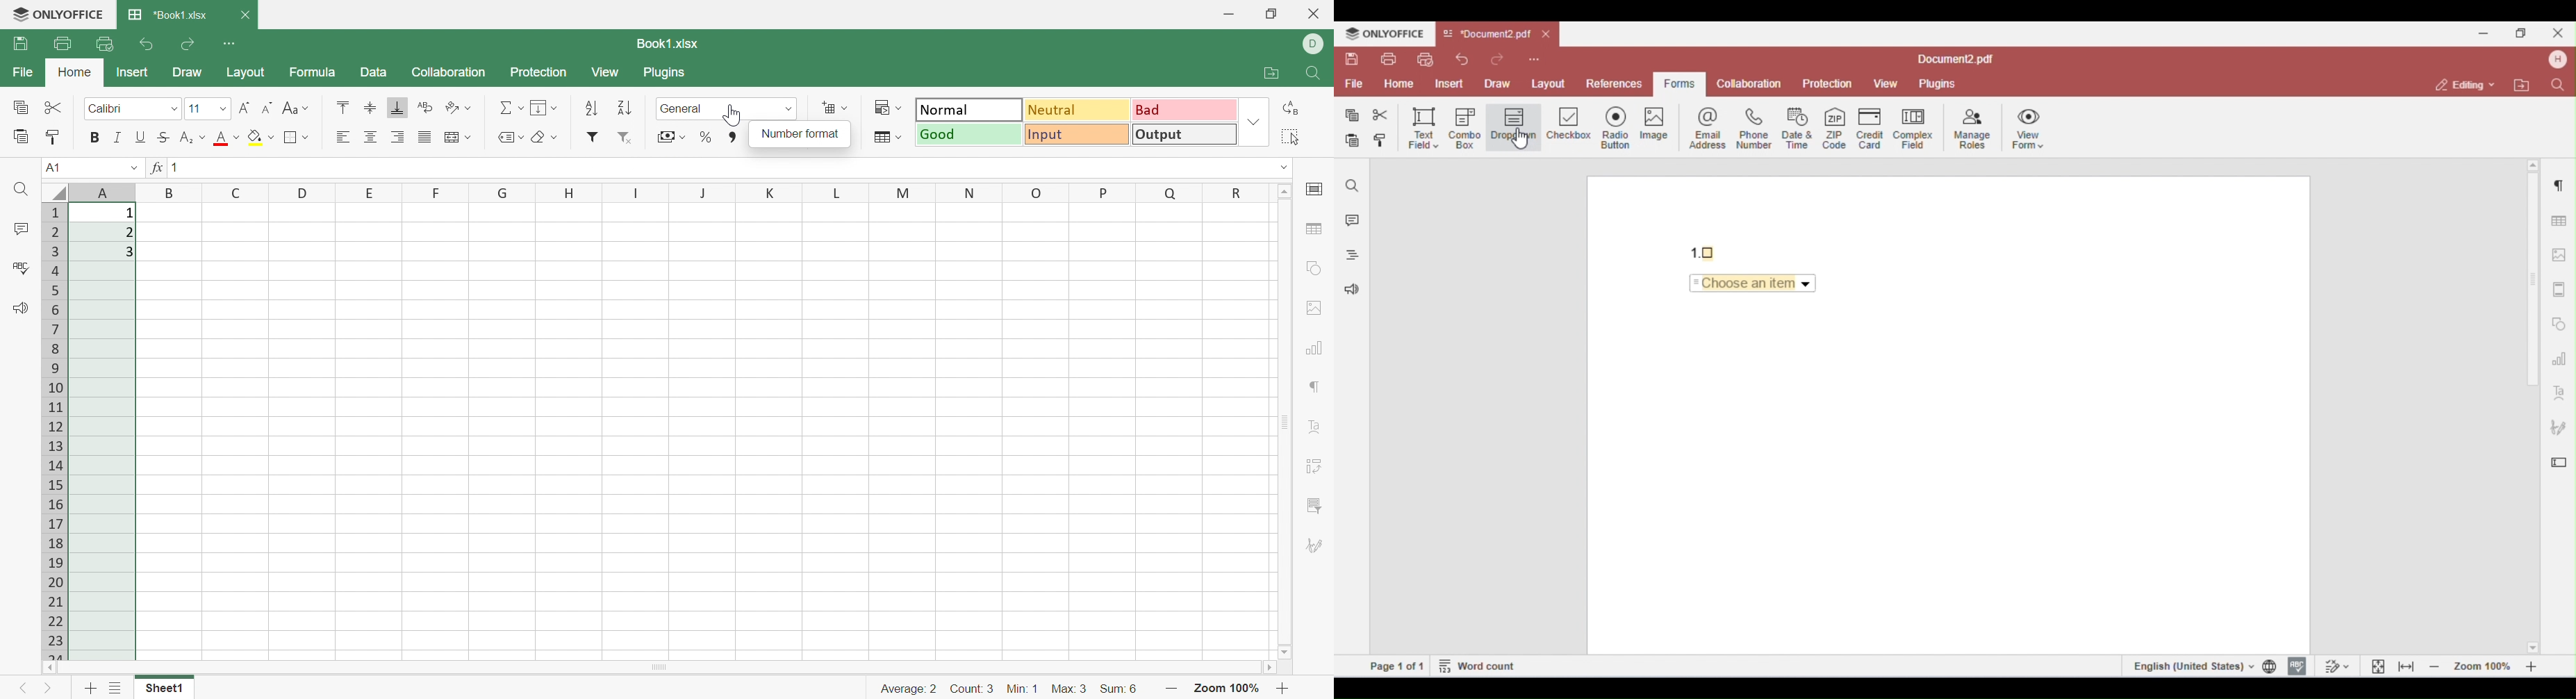 This screenshot has width=2576, height=700. What do you see at coordinates (342, 106) in the screenshot?
I see `Align top` at bounding box center [342, 106].